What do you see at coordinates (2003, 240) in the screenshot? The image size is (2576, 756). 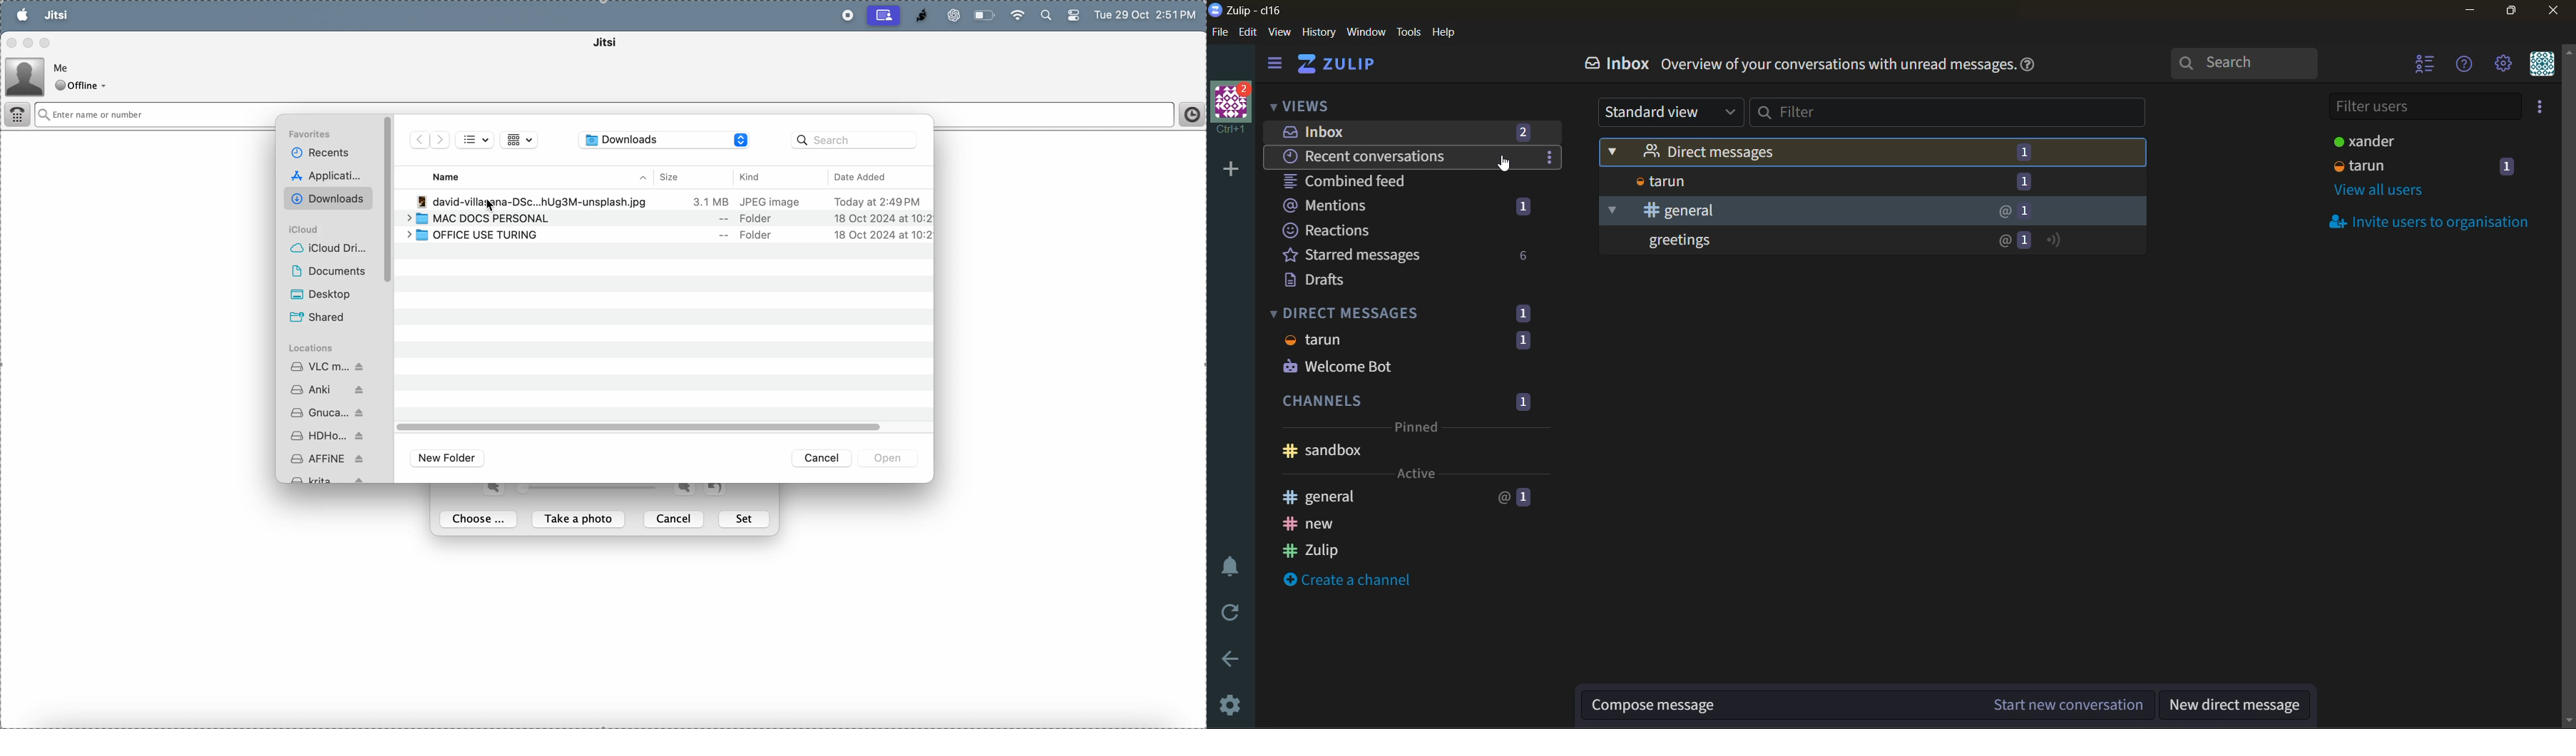 I see `@` at bounding box center [2003, 240].